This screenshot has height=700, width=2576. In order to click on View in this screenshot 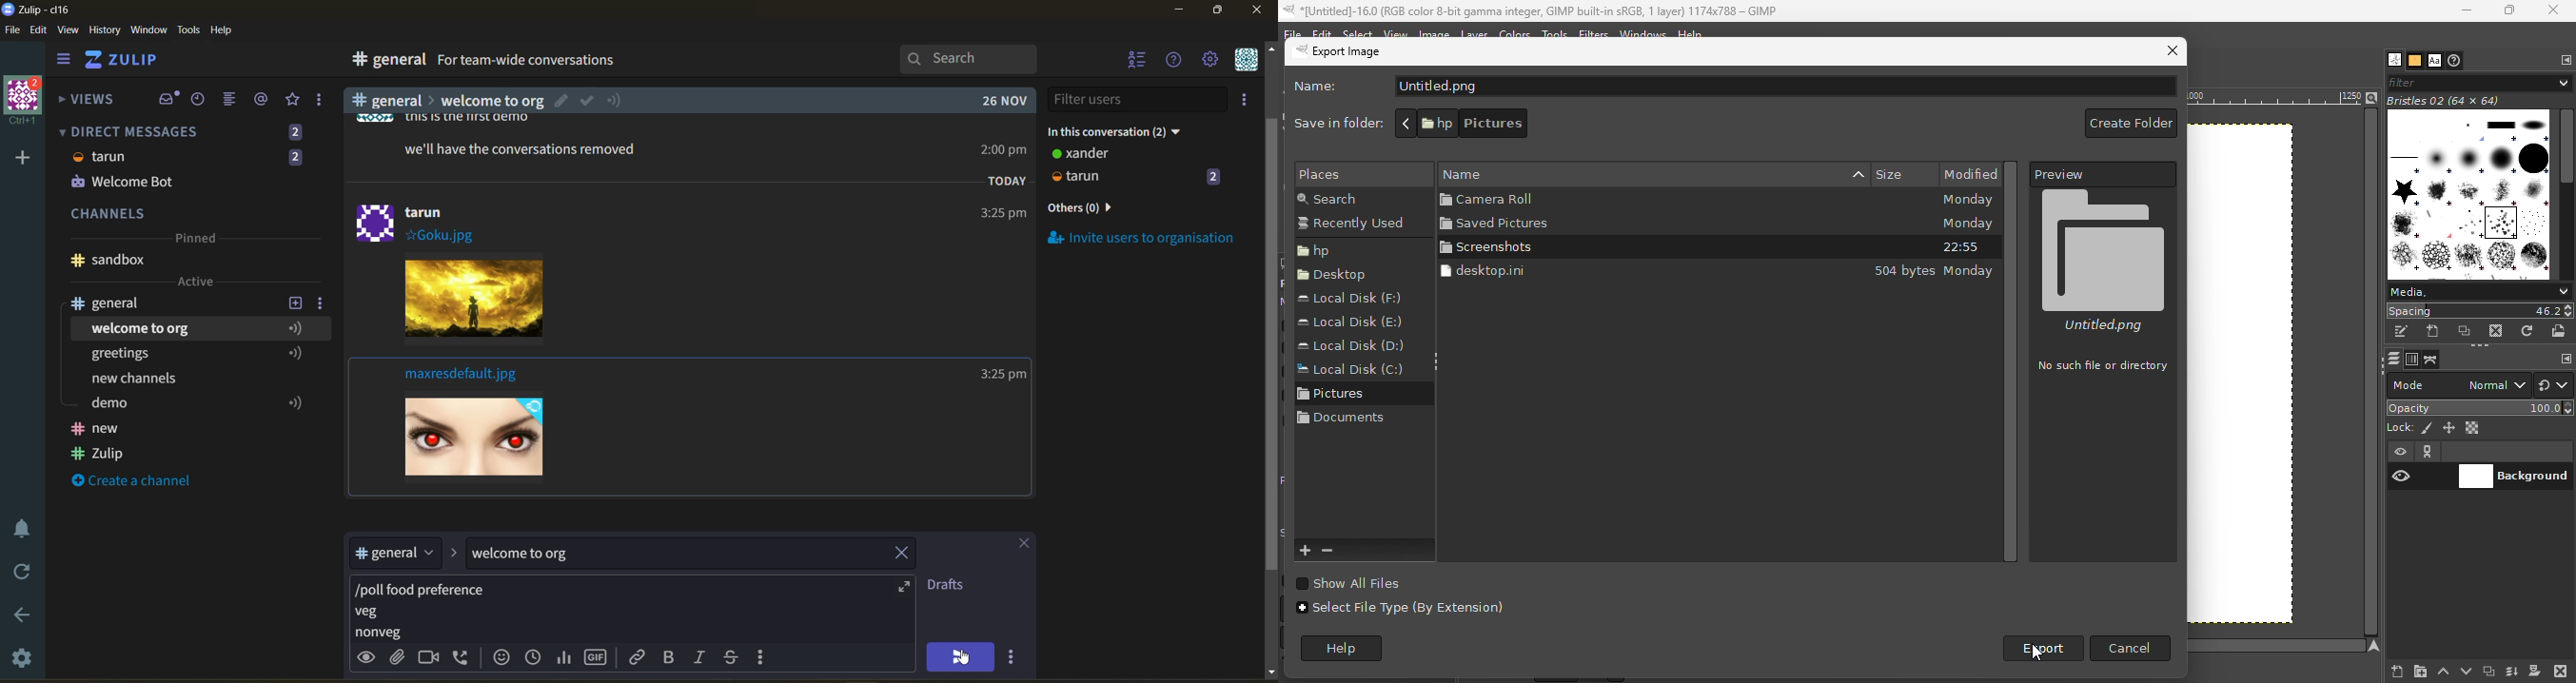, I will do `click(1396, 32)`.